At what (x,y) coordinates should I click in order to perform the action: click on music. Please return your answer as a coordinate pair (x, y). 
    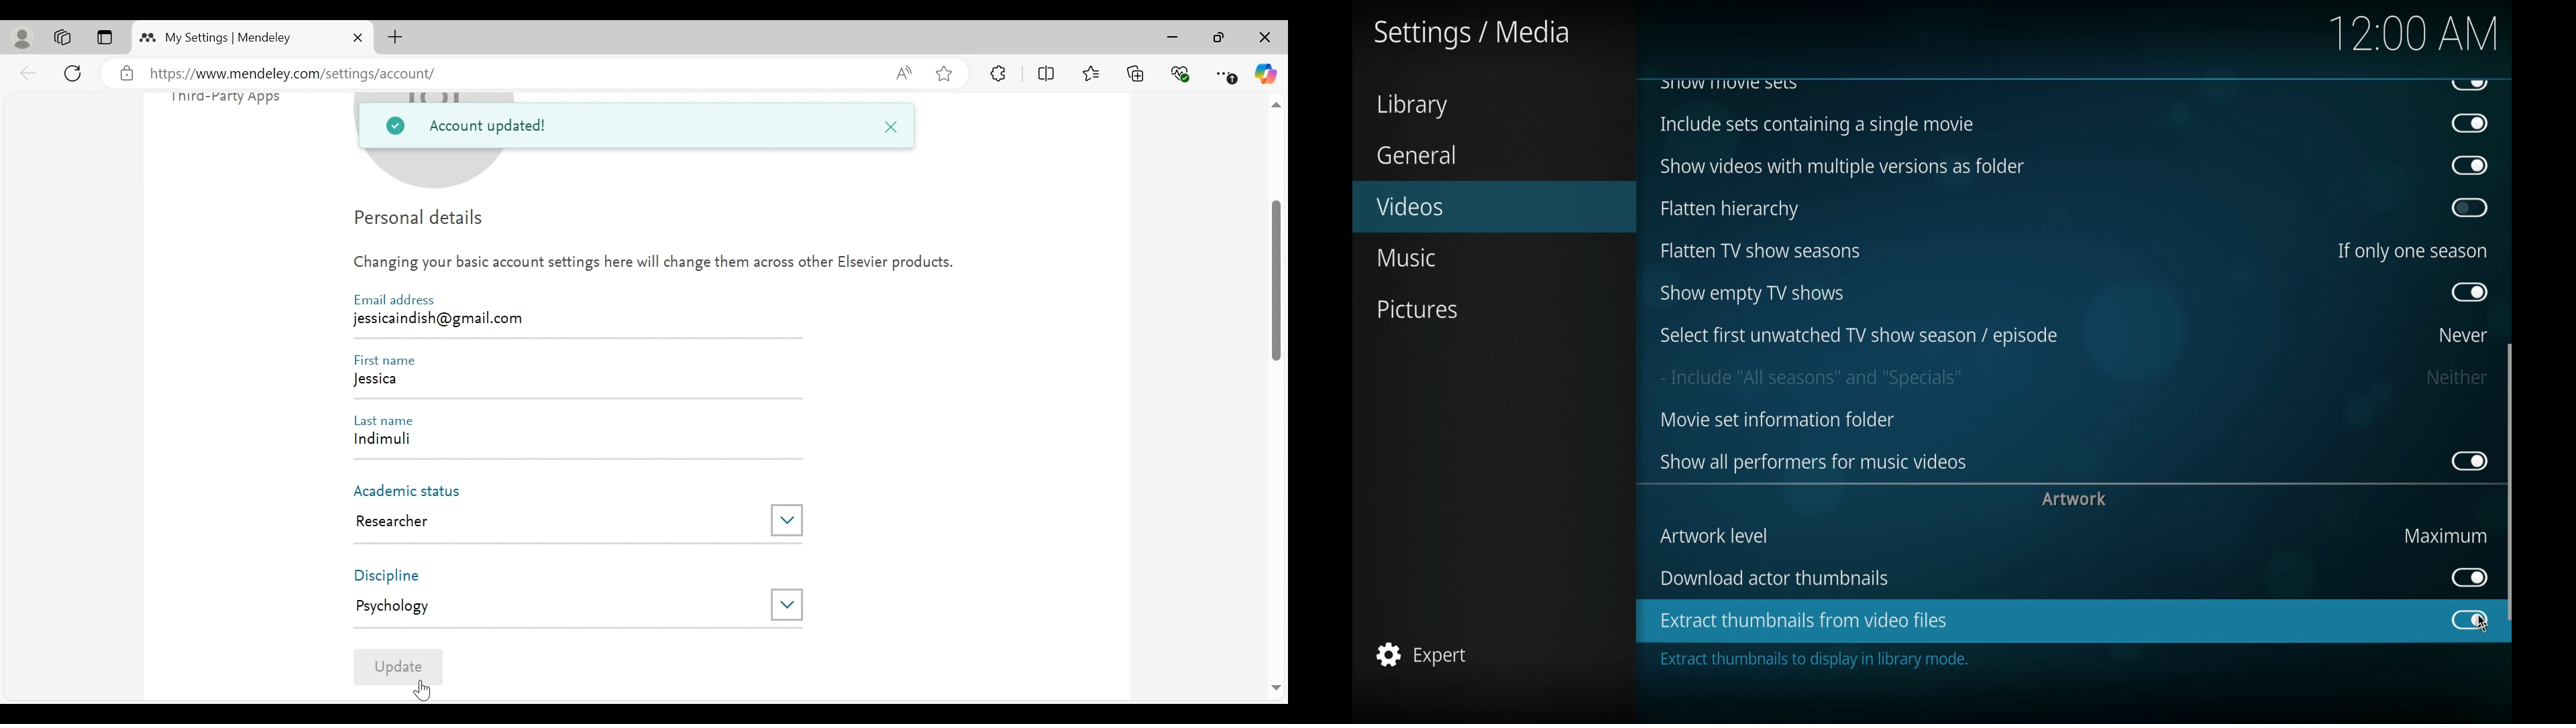
    Looking at the image, I should click on (1405, 257).